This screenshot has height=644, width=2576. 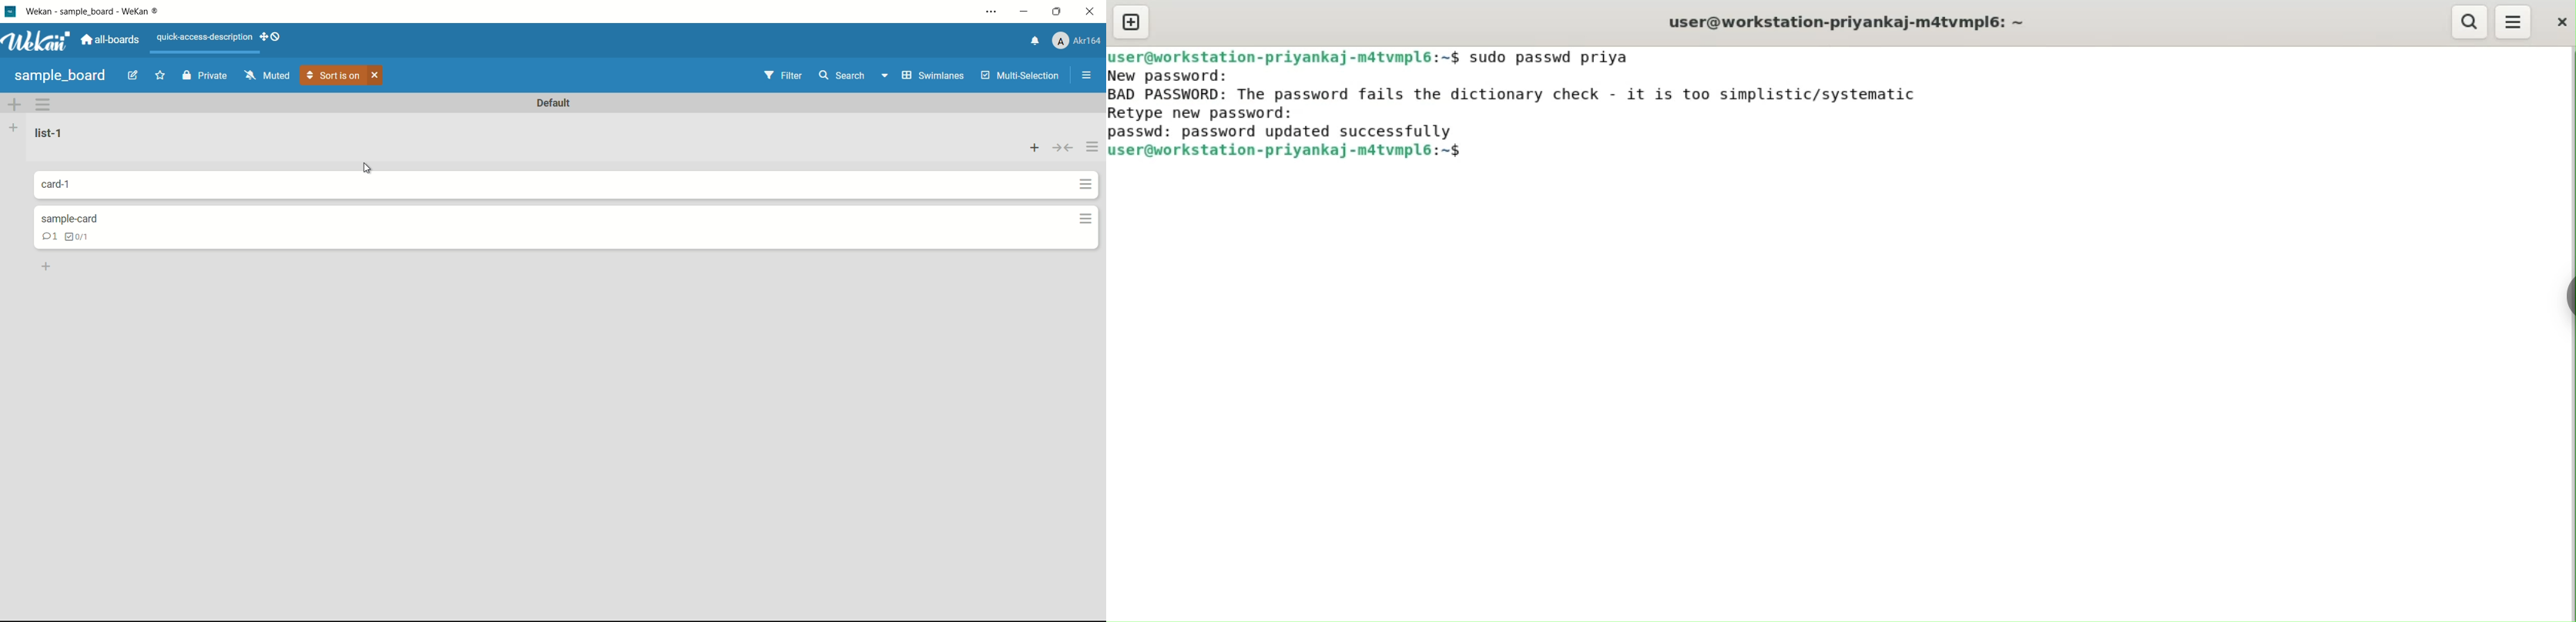 What do you see at coordinates (50, 133) in the screenshot?
I see `list-1` at bounding box center [50, 133].